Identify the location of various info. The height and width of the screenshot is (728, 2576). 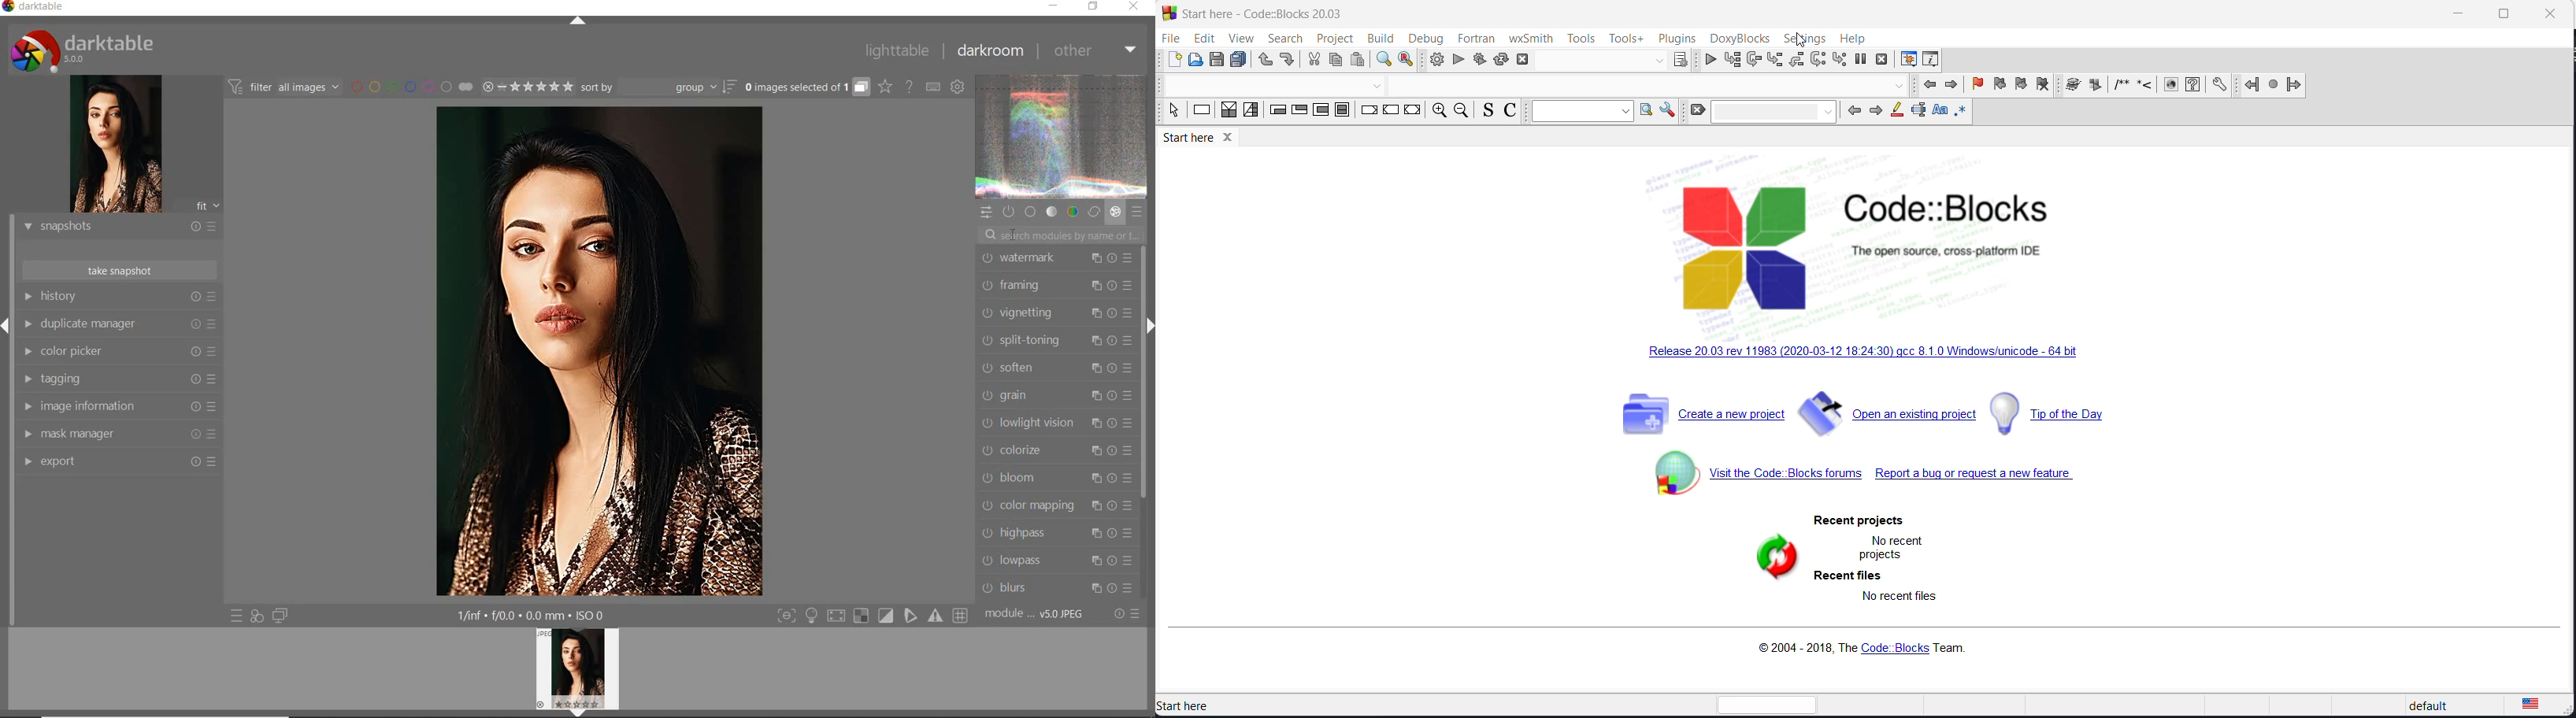
(1933, 61).